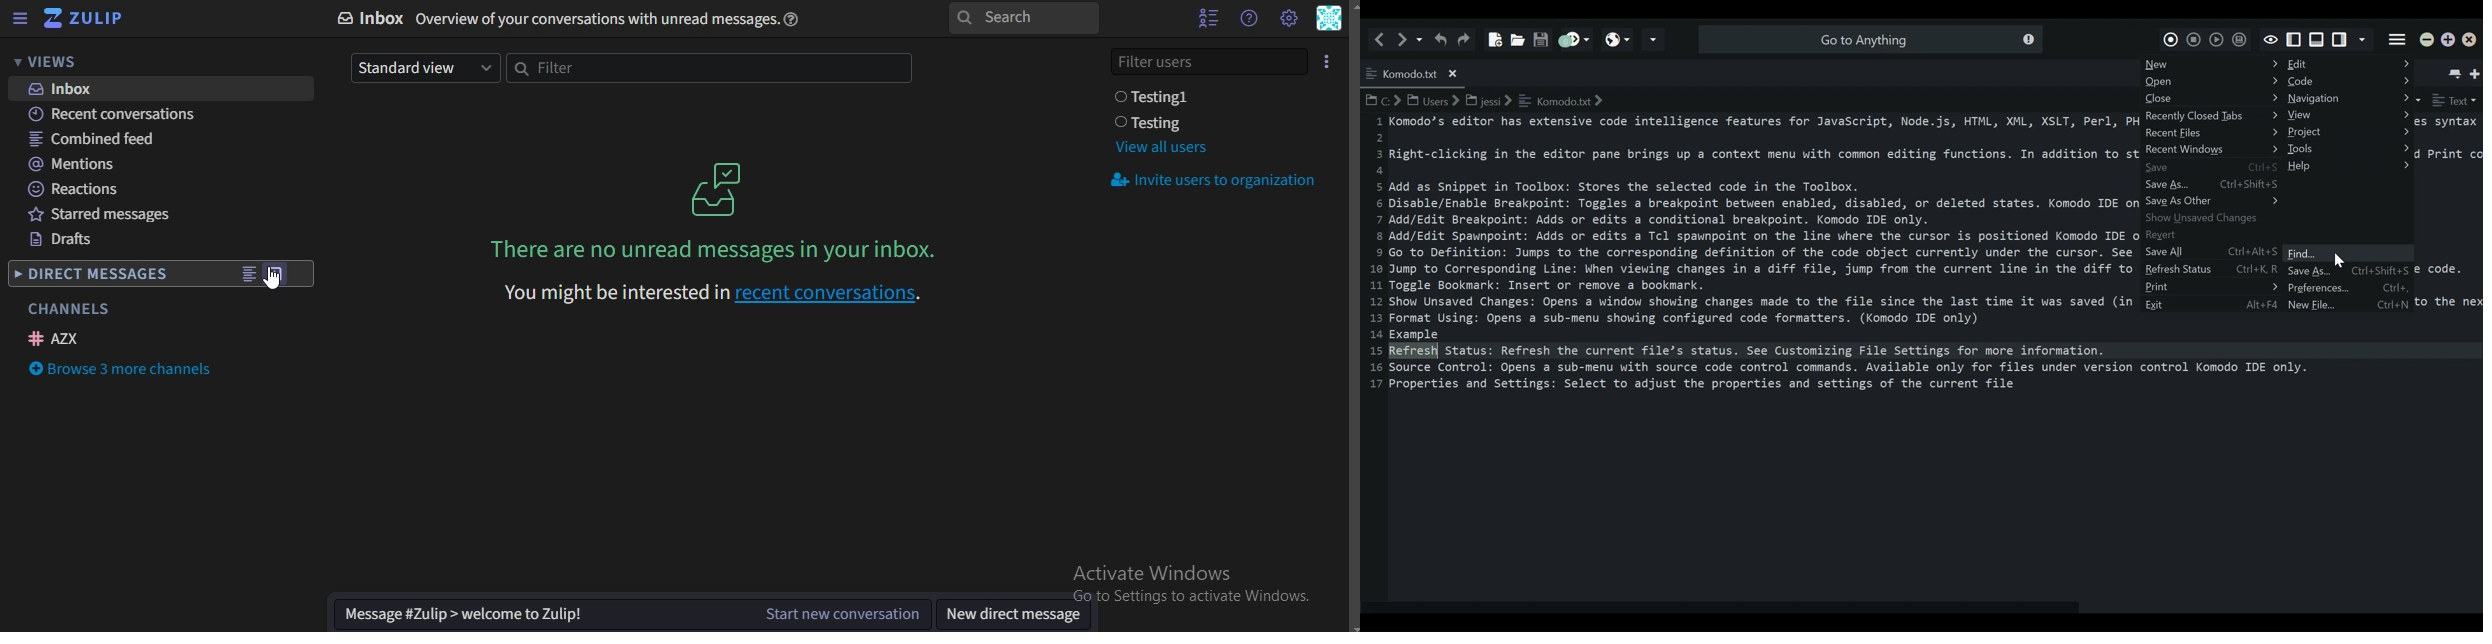  I want to click on standard view, so click(422, 67).